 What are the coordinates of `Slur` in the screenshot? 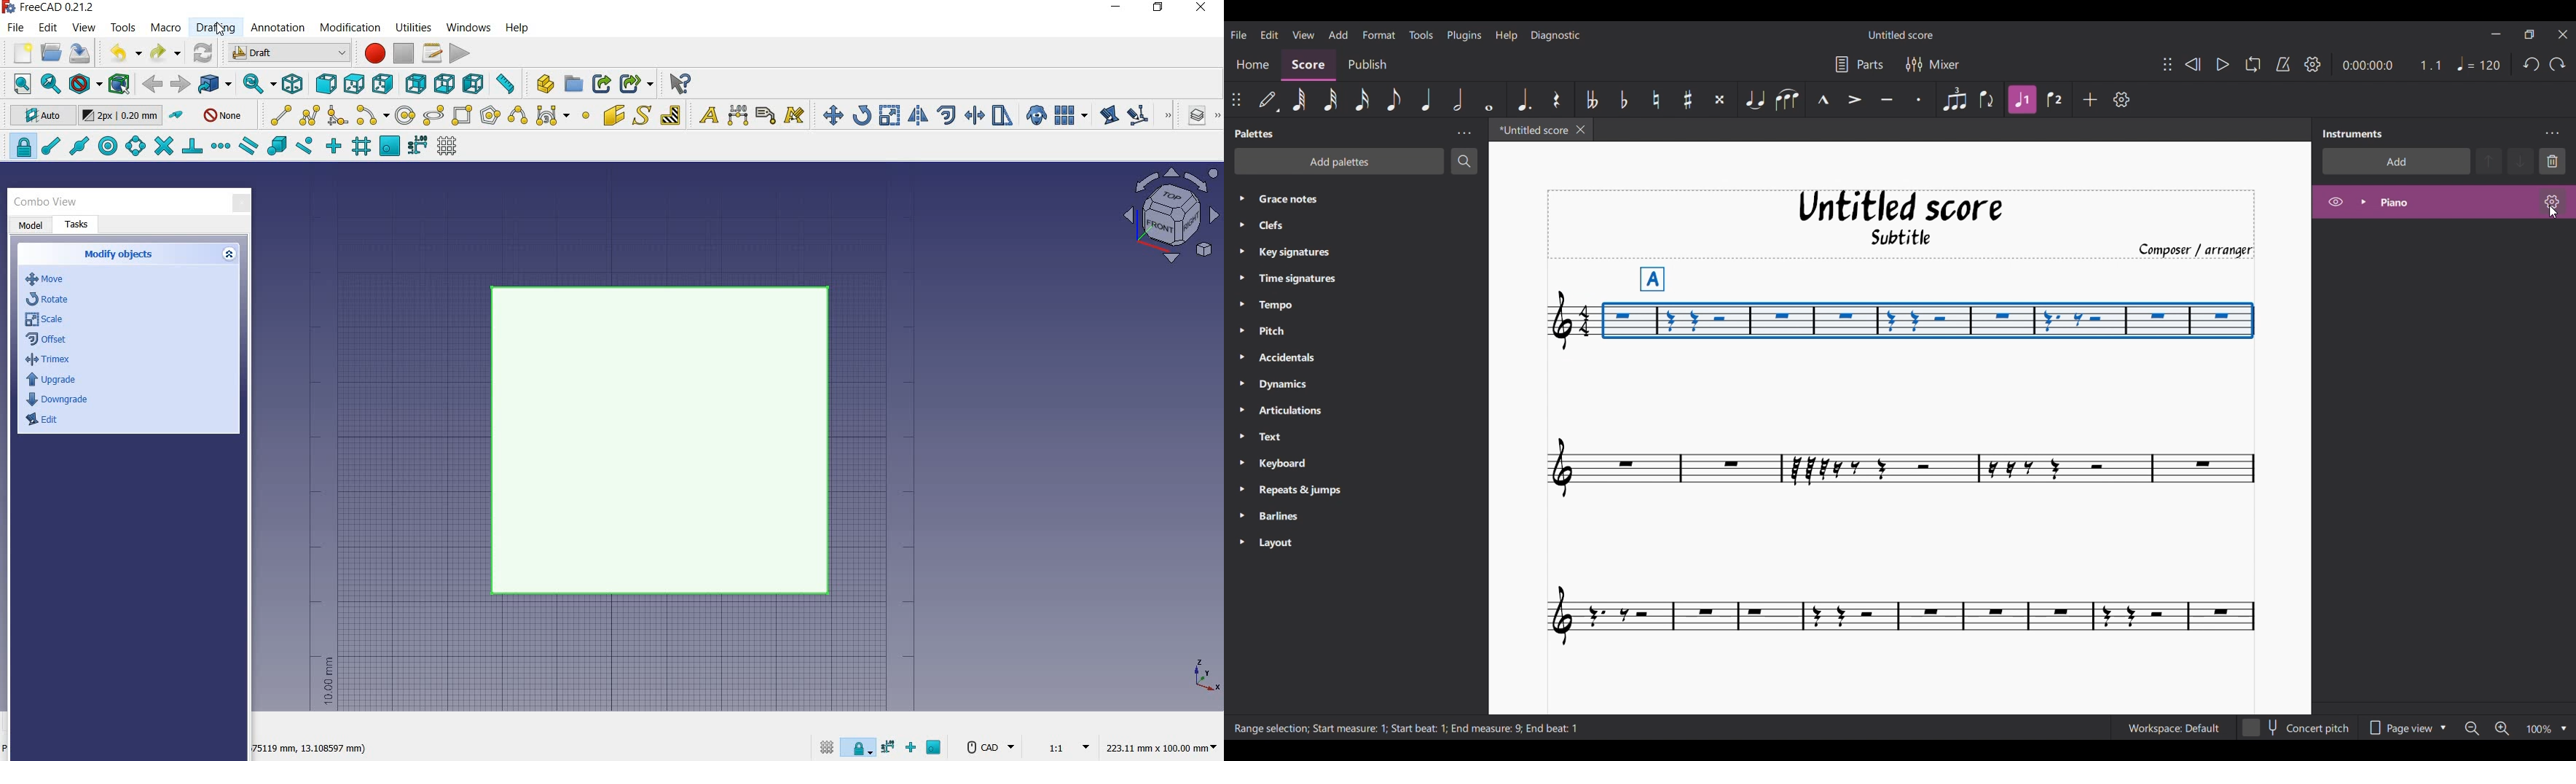 It's located at (1787, 99).